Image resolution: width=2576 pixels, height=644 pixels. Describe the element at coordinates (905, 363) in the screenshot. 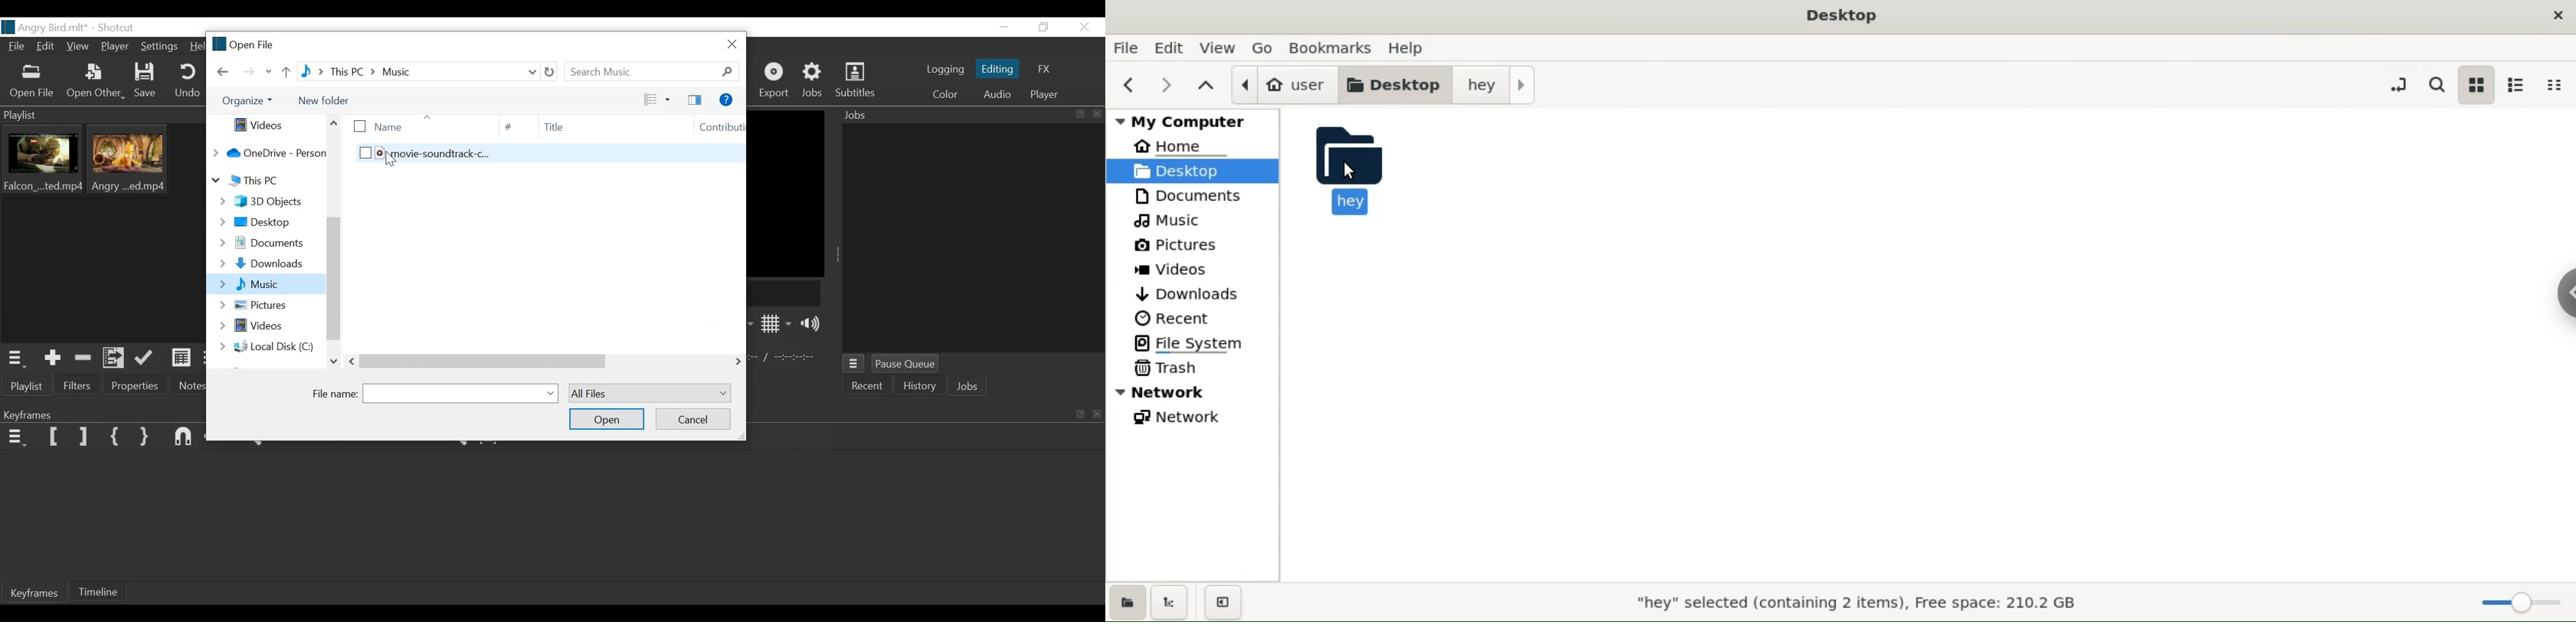

I see `Pause Queue` at that location.